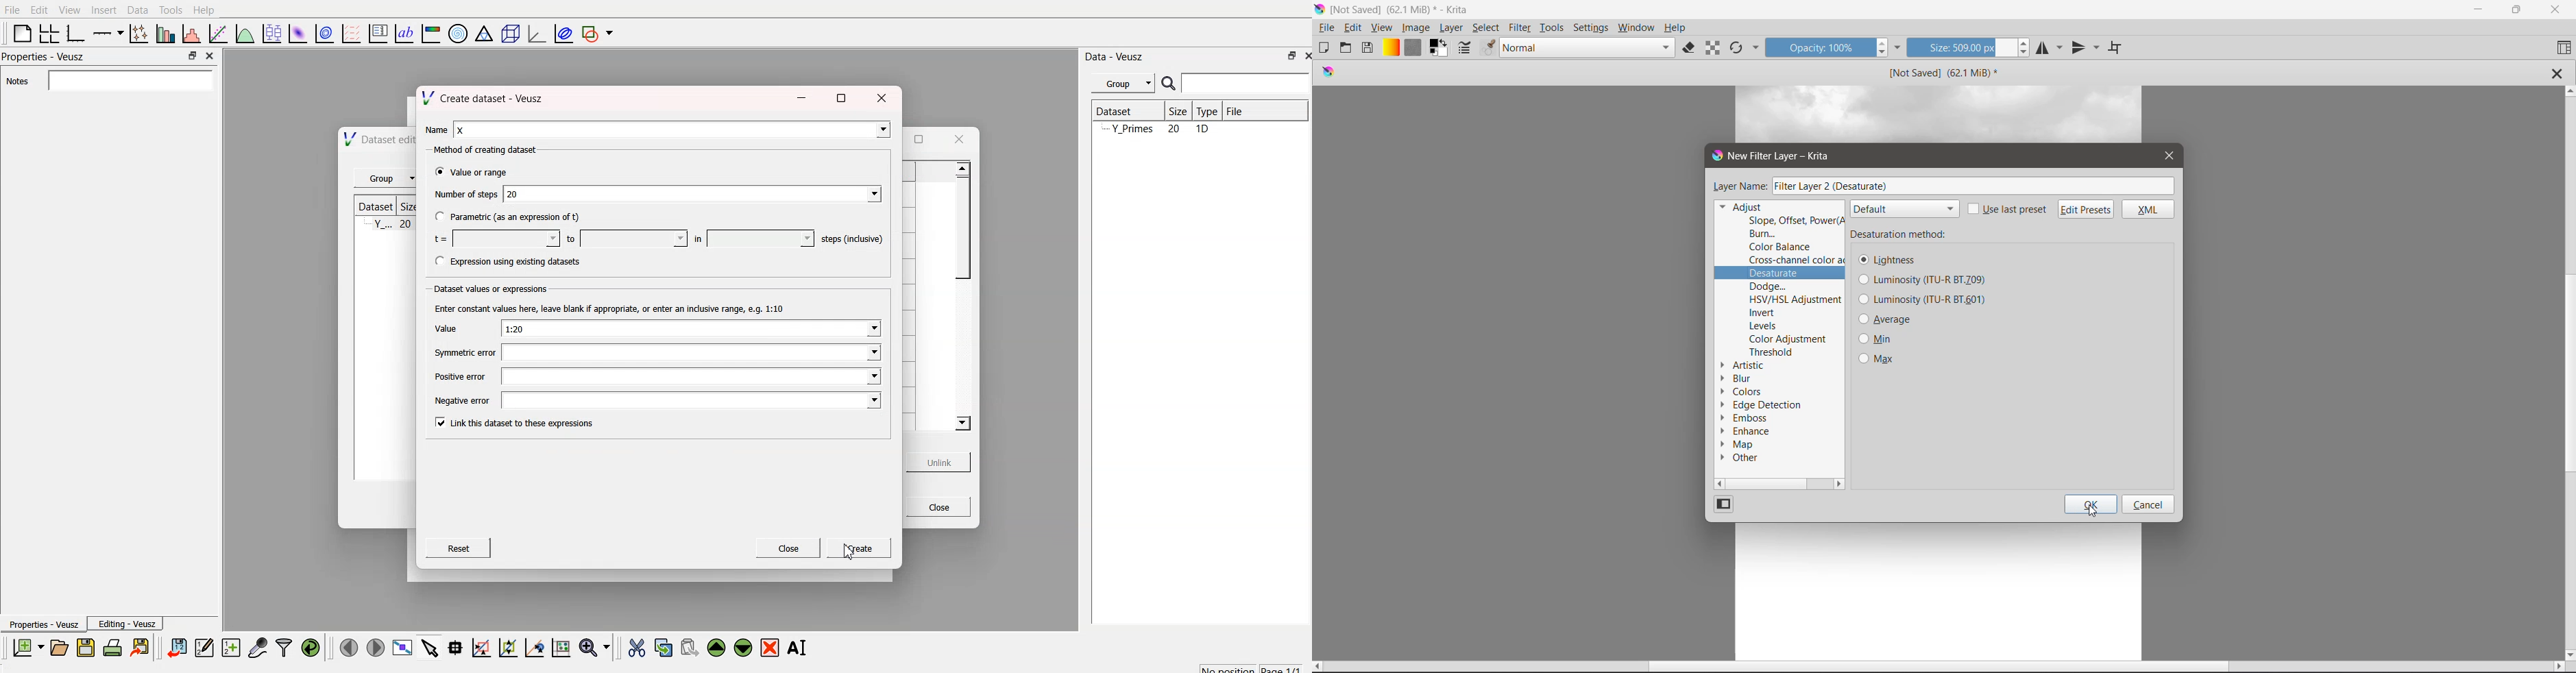 This screenshot has width=2576, height=700. What do you see at coordinates (1114, 110) in the screenshot?
I see `| Dataset` at bounding box center [1114, 110].